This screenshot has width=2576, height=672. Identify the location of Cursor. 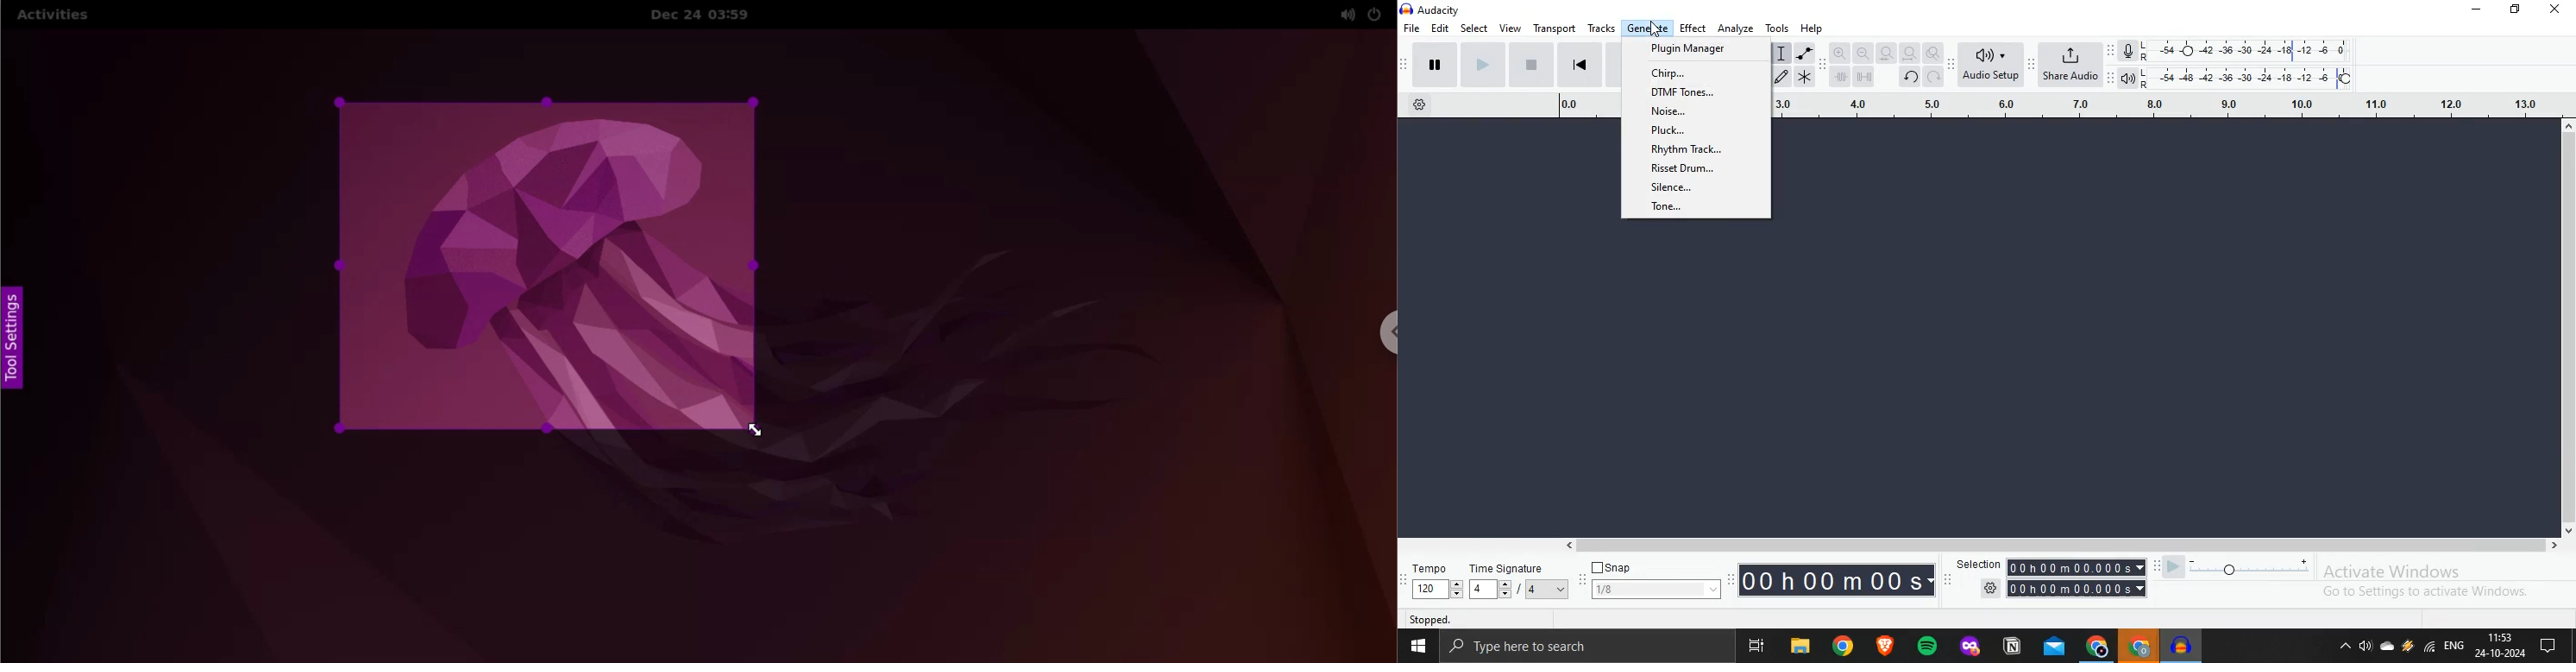
(1655, 29).